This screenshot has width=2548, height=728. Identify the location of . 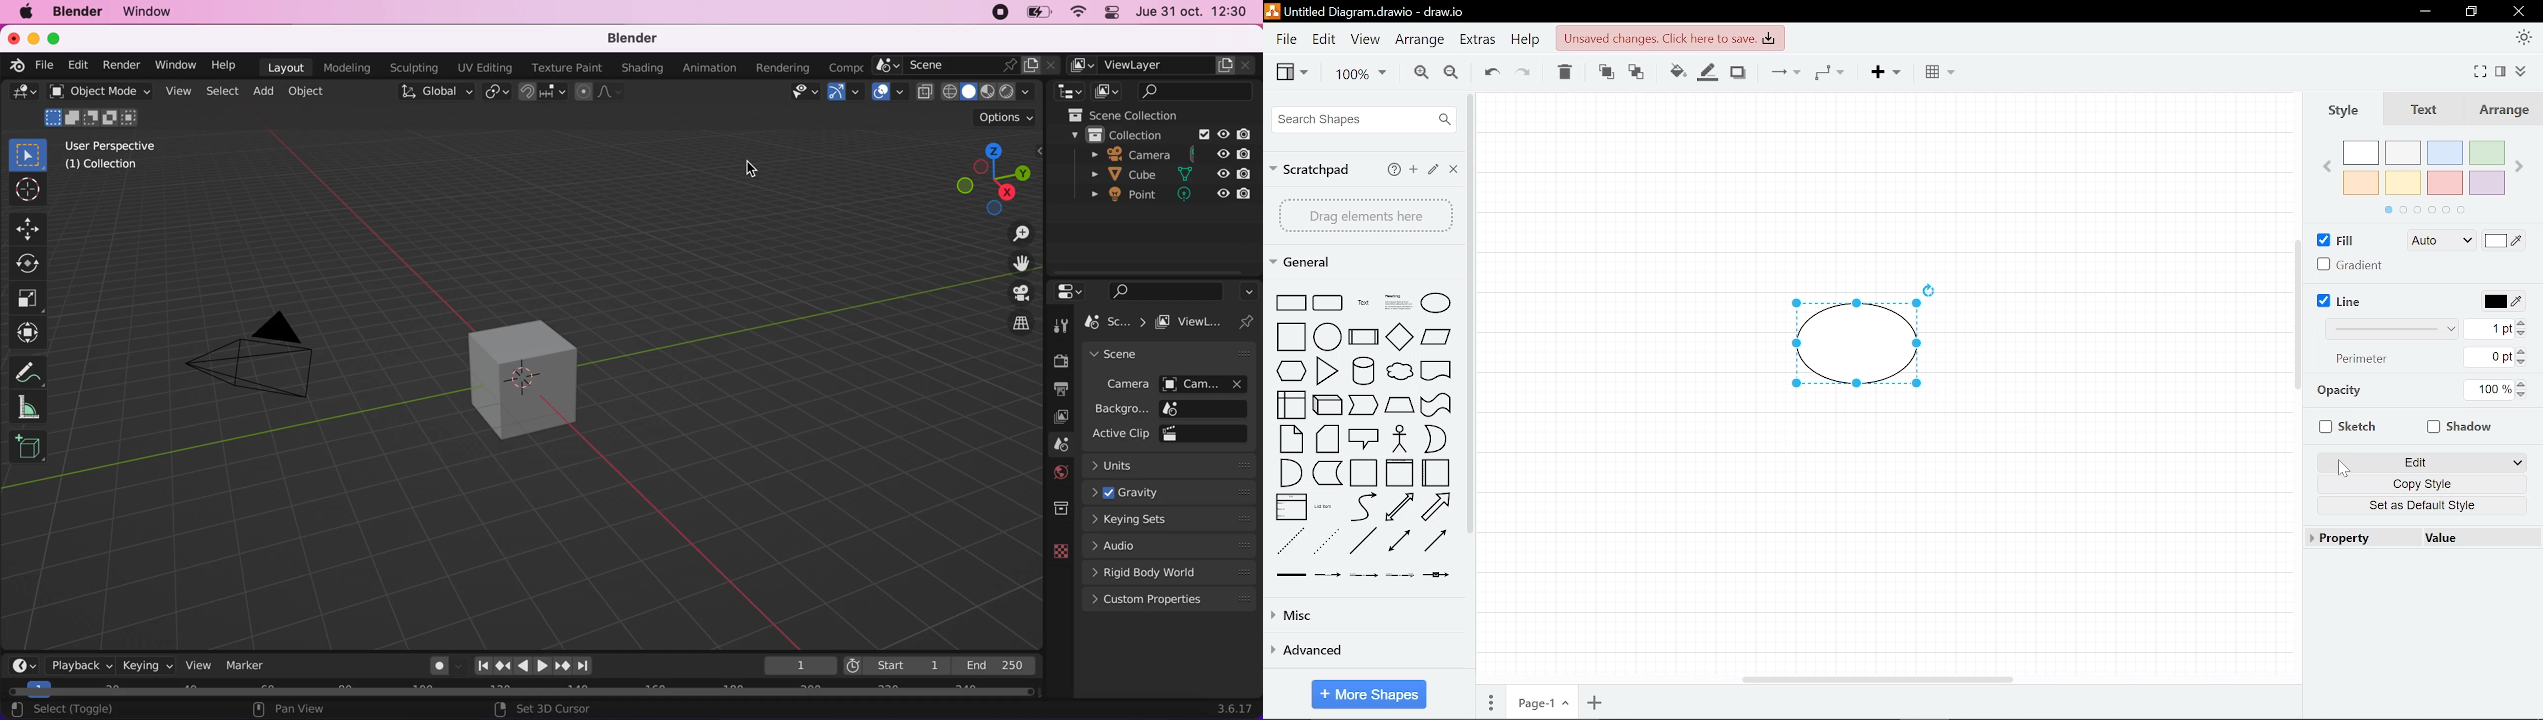
(1357, 73).